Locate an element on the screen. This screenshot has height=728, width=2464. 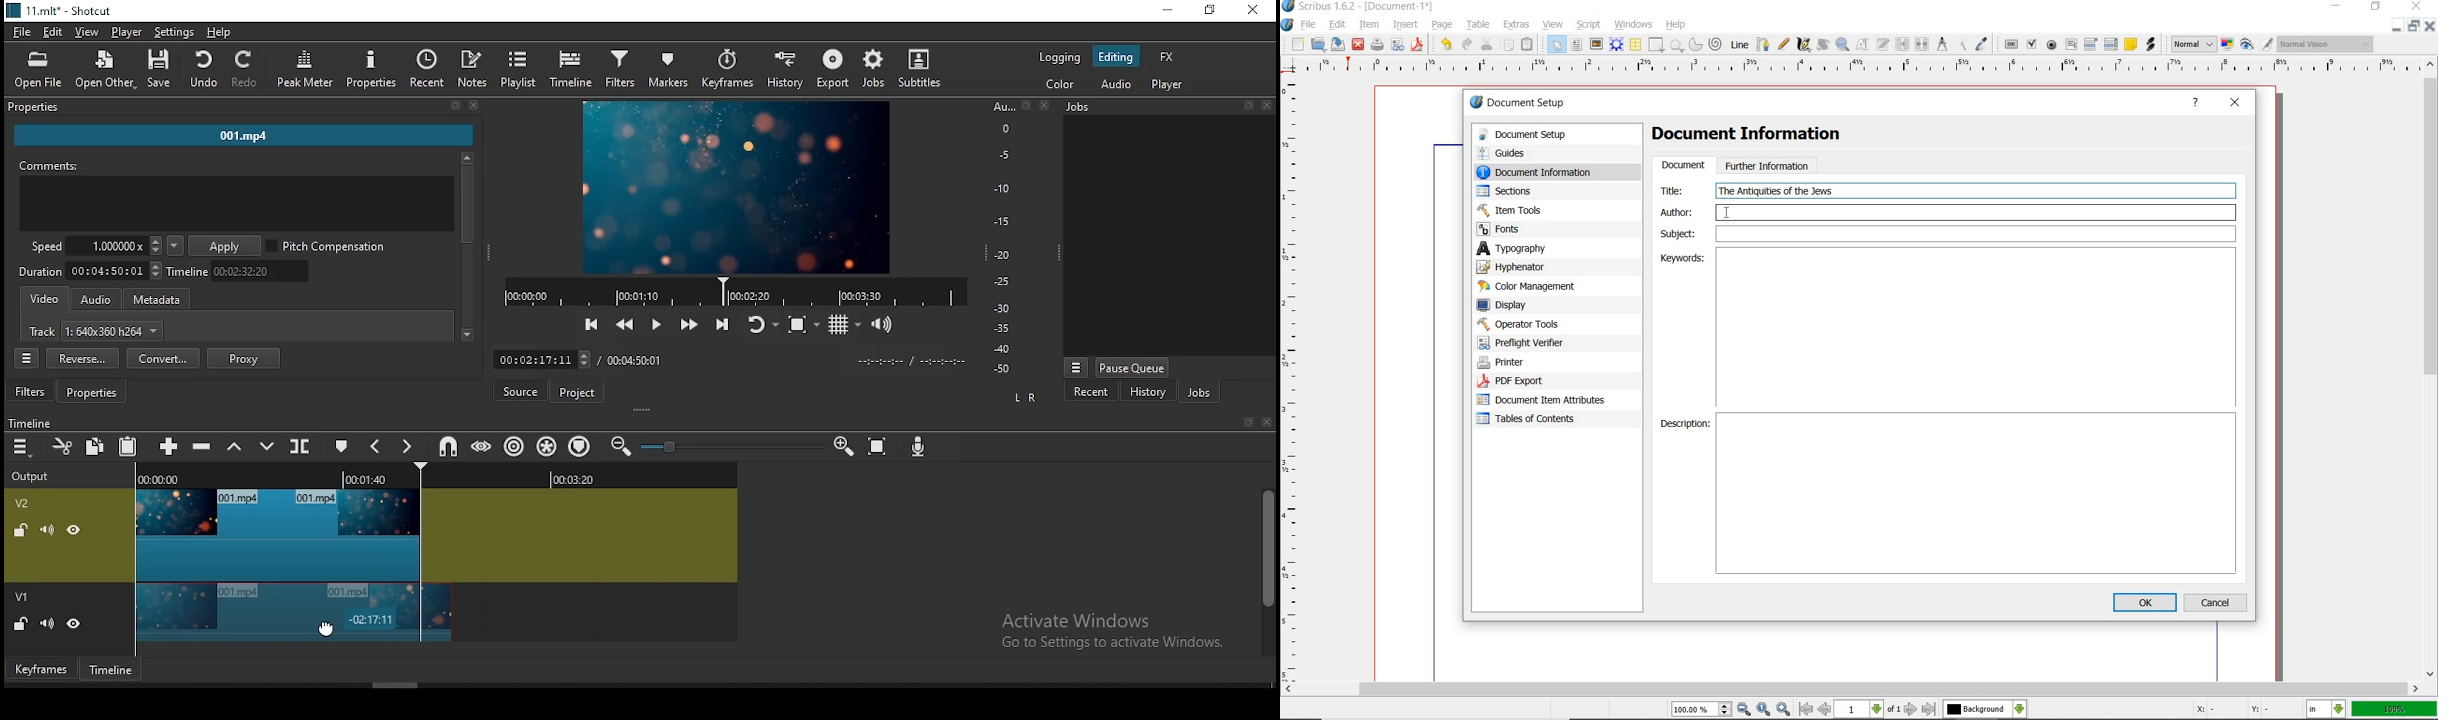
project is located at coordinates (579, 392).